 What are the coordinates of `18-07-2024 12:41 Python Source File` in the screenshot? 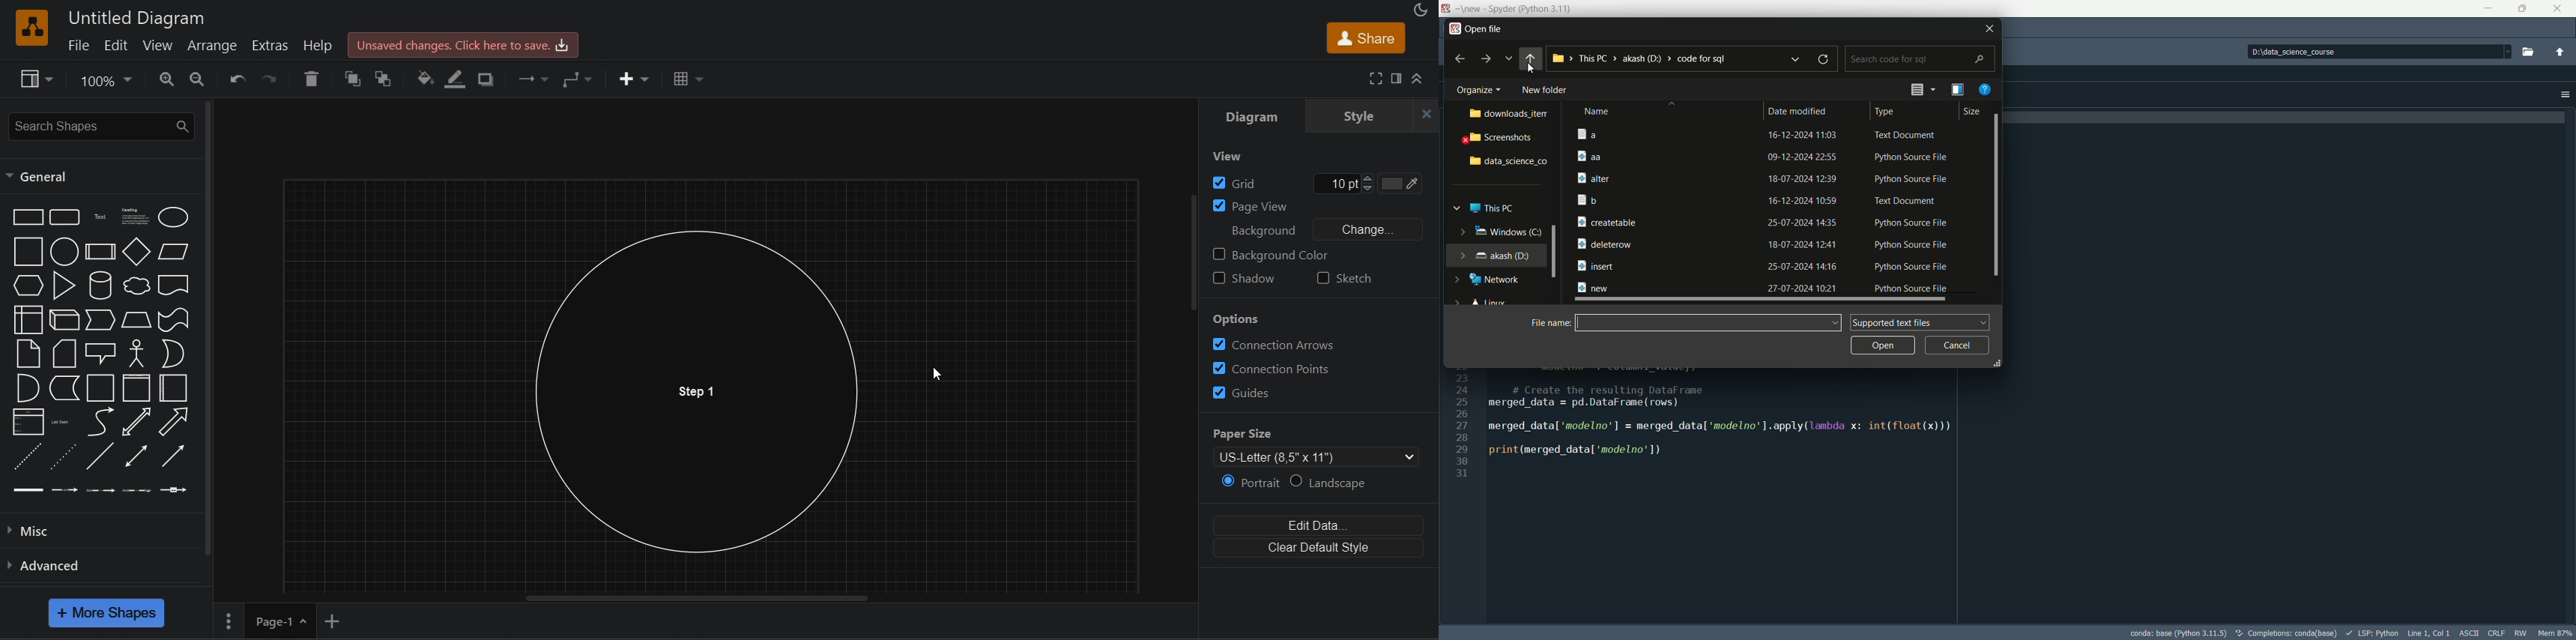 It's located at (1861, 245).